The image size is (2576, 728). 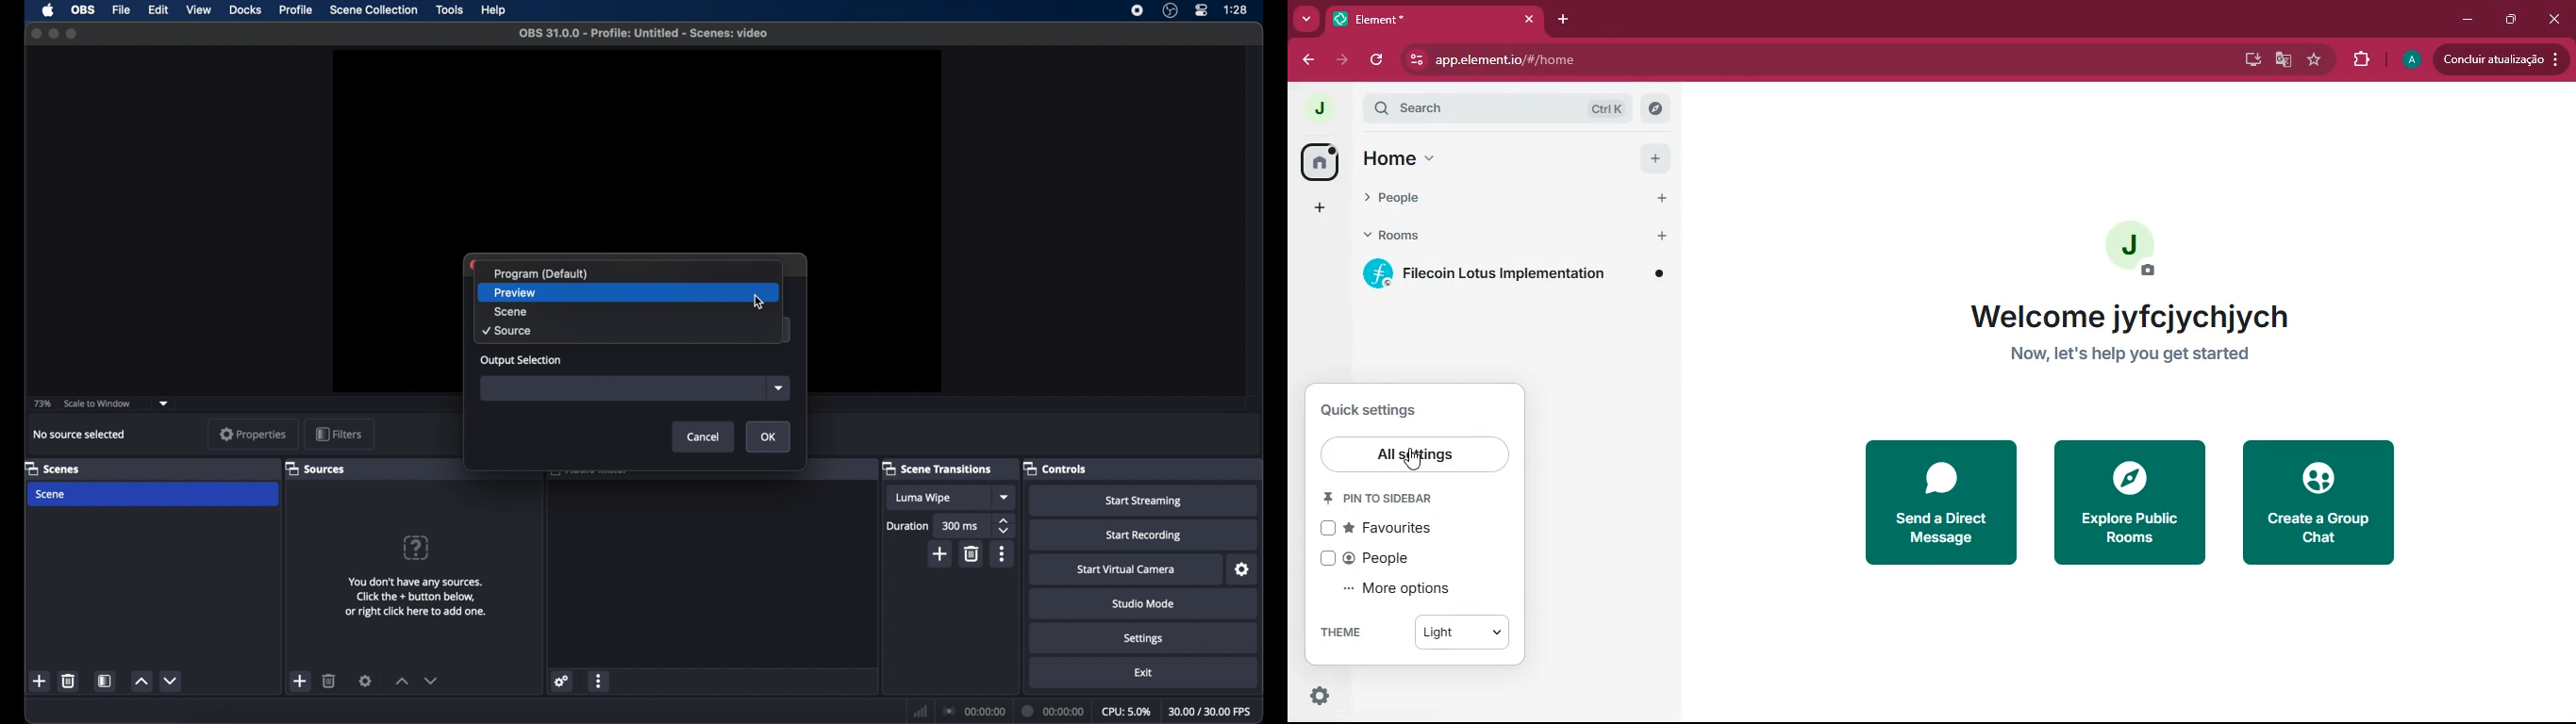 What do you see at coordinates (431, 682) in the screenshot?
I see `decrement` at bounding box center [431, 682].